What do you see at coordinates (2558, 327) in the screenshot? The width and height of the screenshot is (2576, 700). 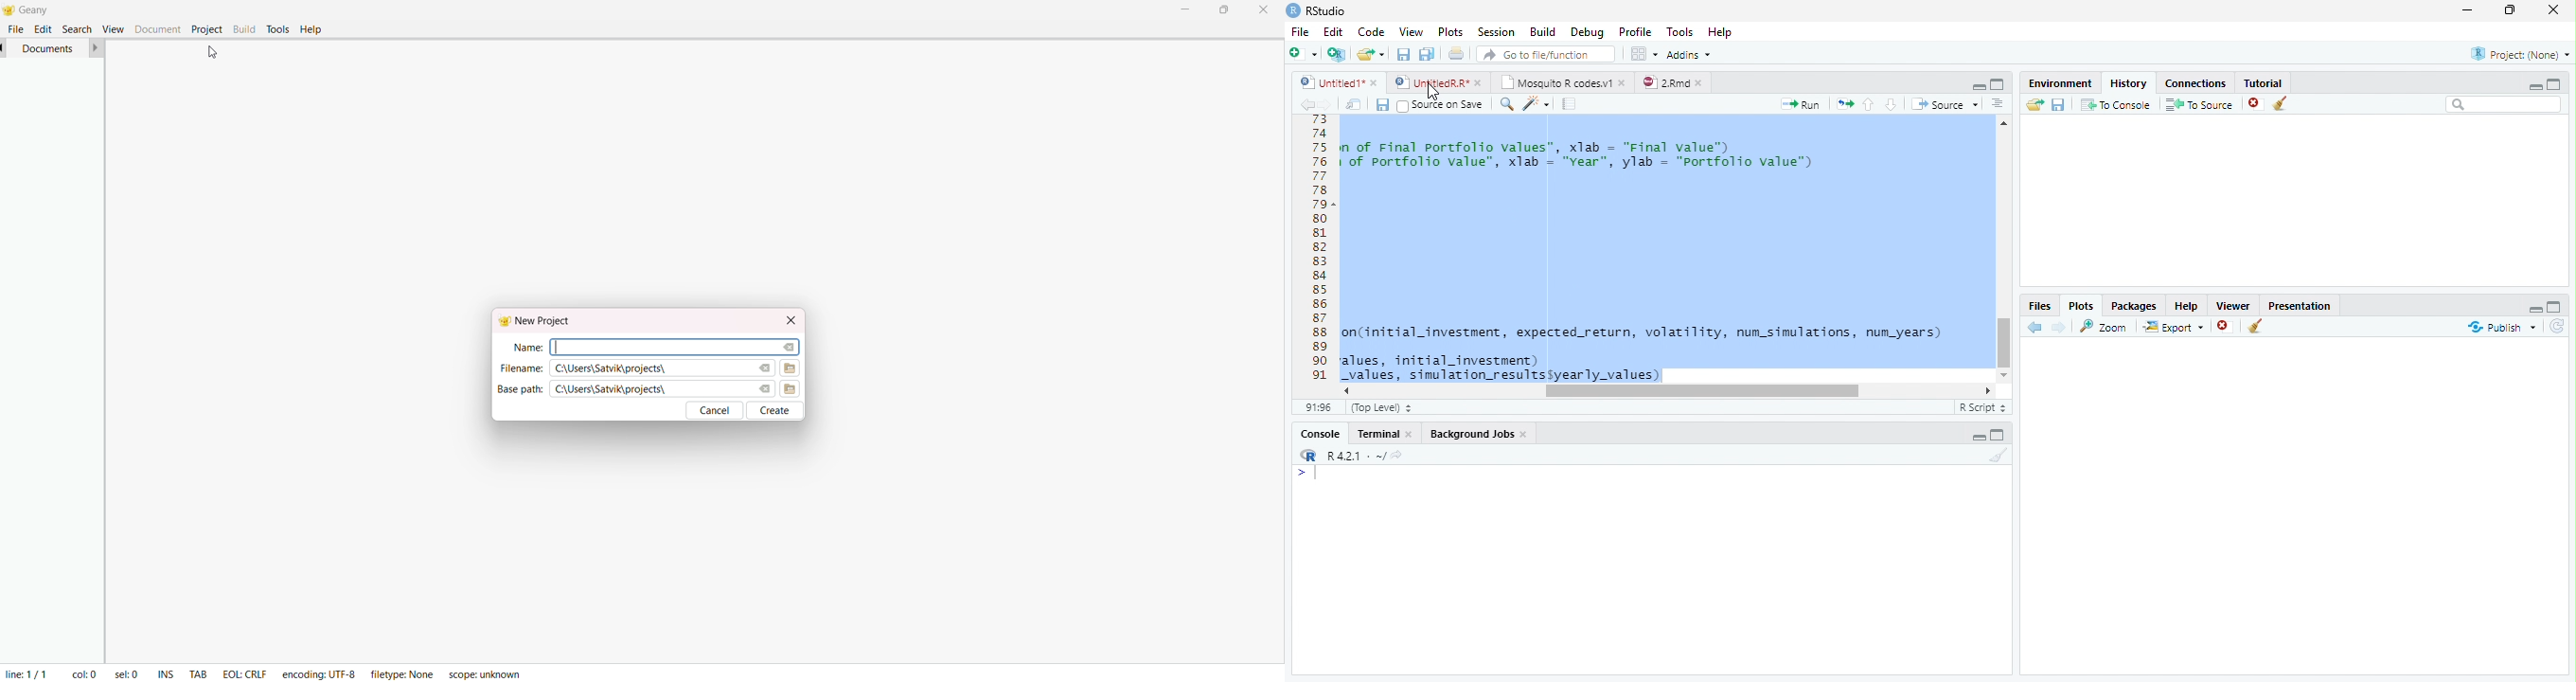 I see `Refresh List` at bounding box center [2558, 327].